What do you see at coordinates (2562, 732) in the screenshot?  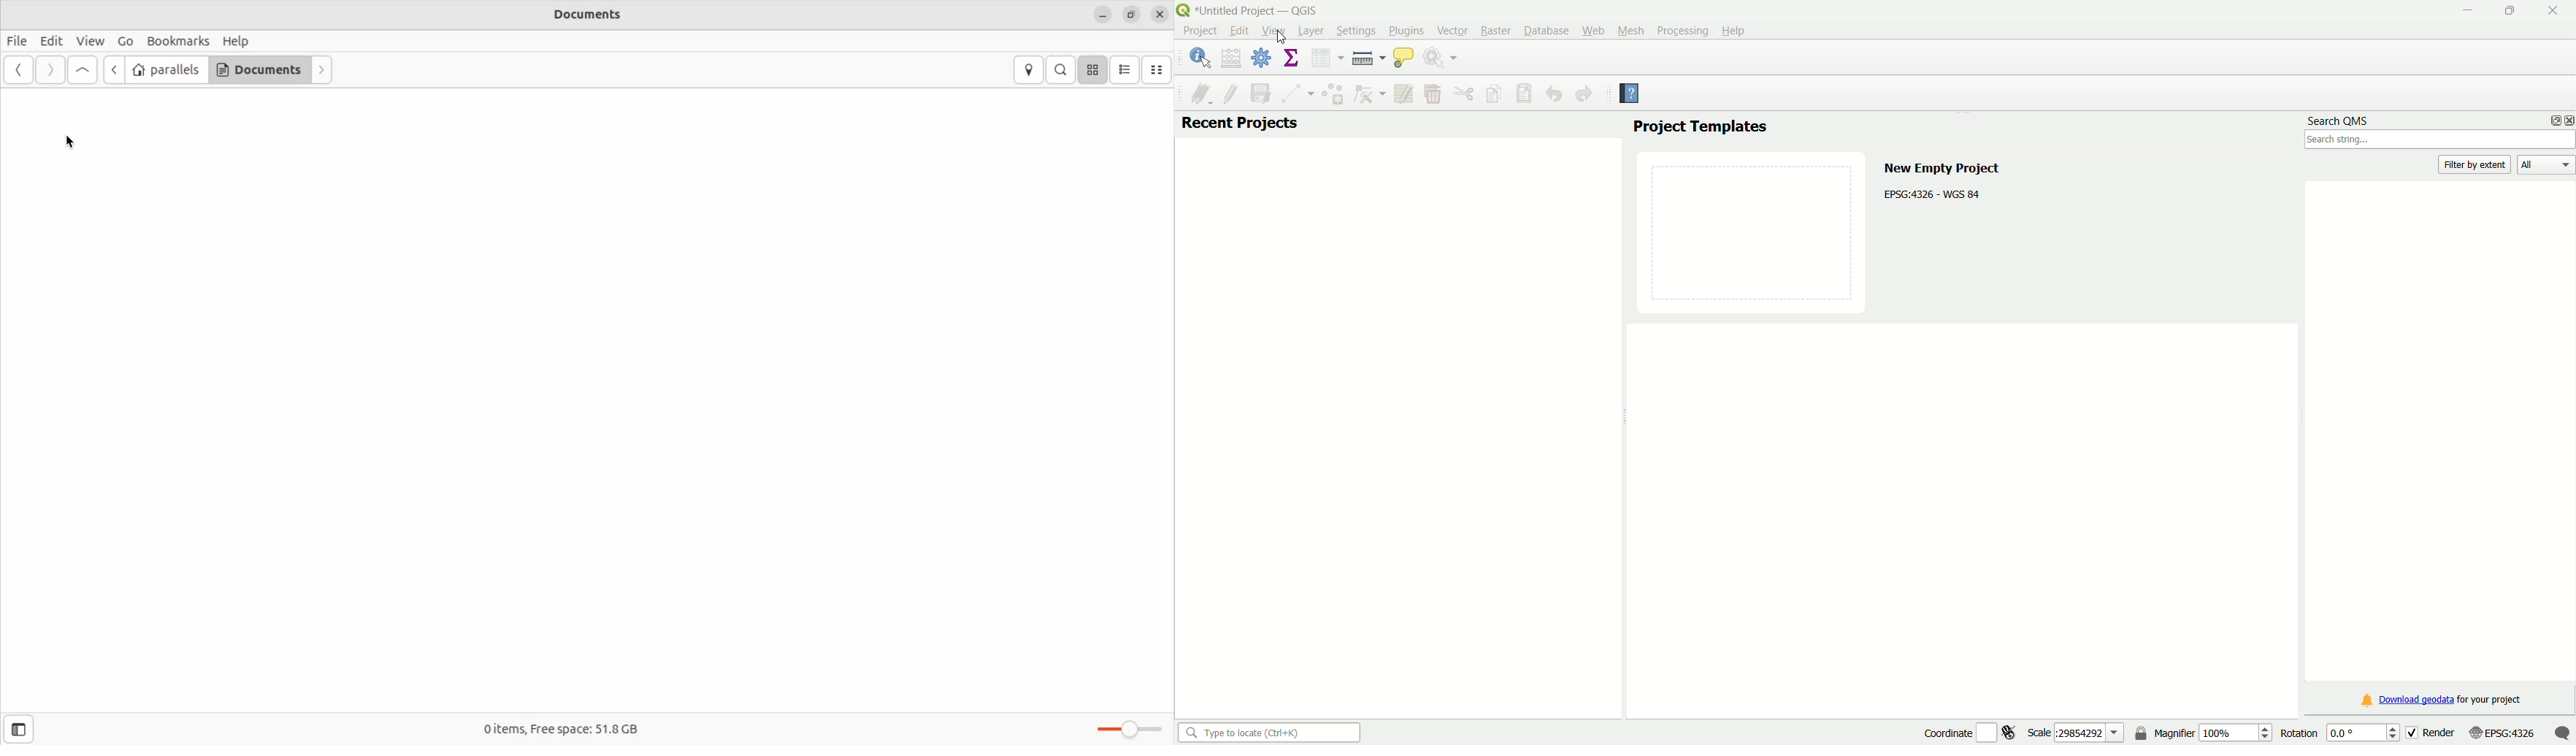 I see `message` at bounding box center [2562, 732].